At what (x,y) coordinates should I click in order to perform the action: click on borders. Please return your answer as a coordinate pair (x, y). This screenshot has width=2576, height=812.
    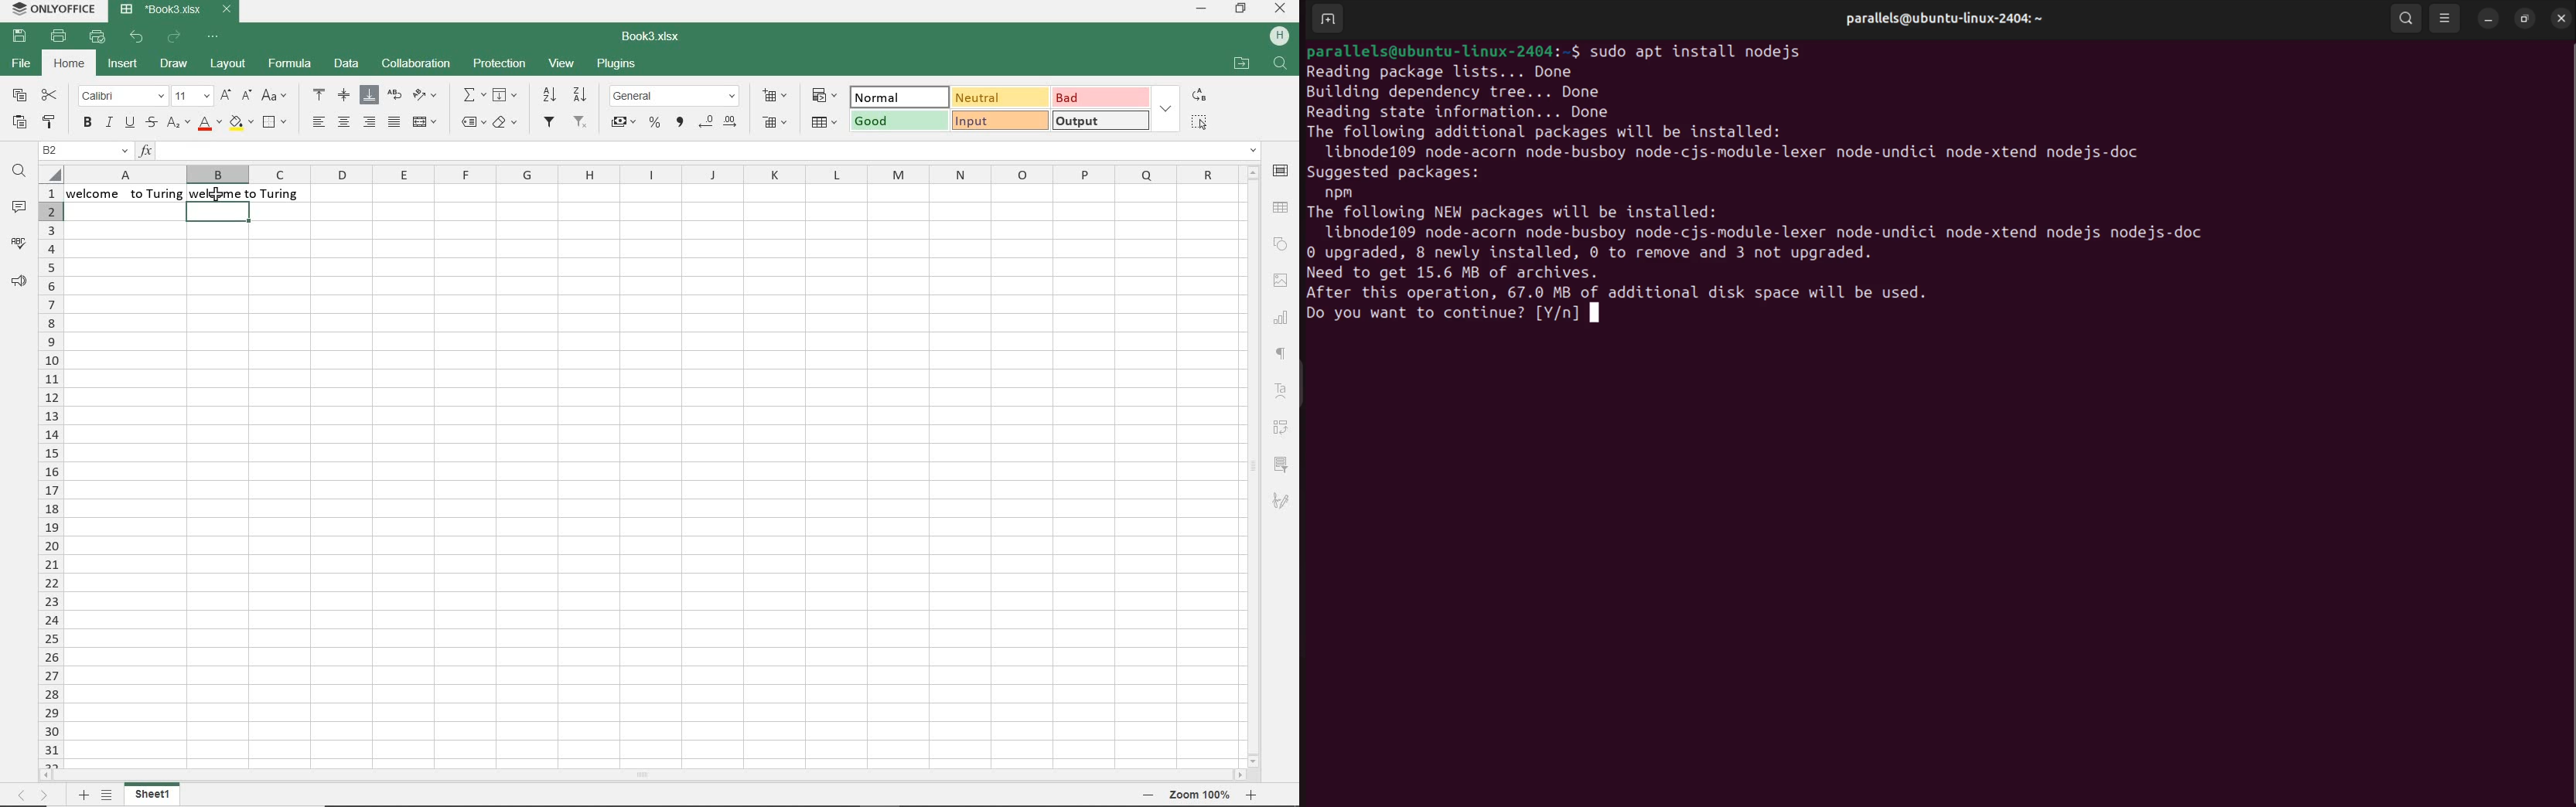
    Looking at the image, I should click on (275, 123).